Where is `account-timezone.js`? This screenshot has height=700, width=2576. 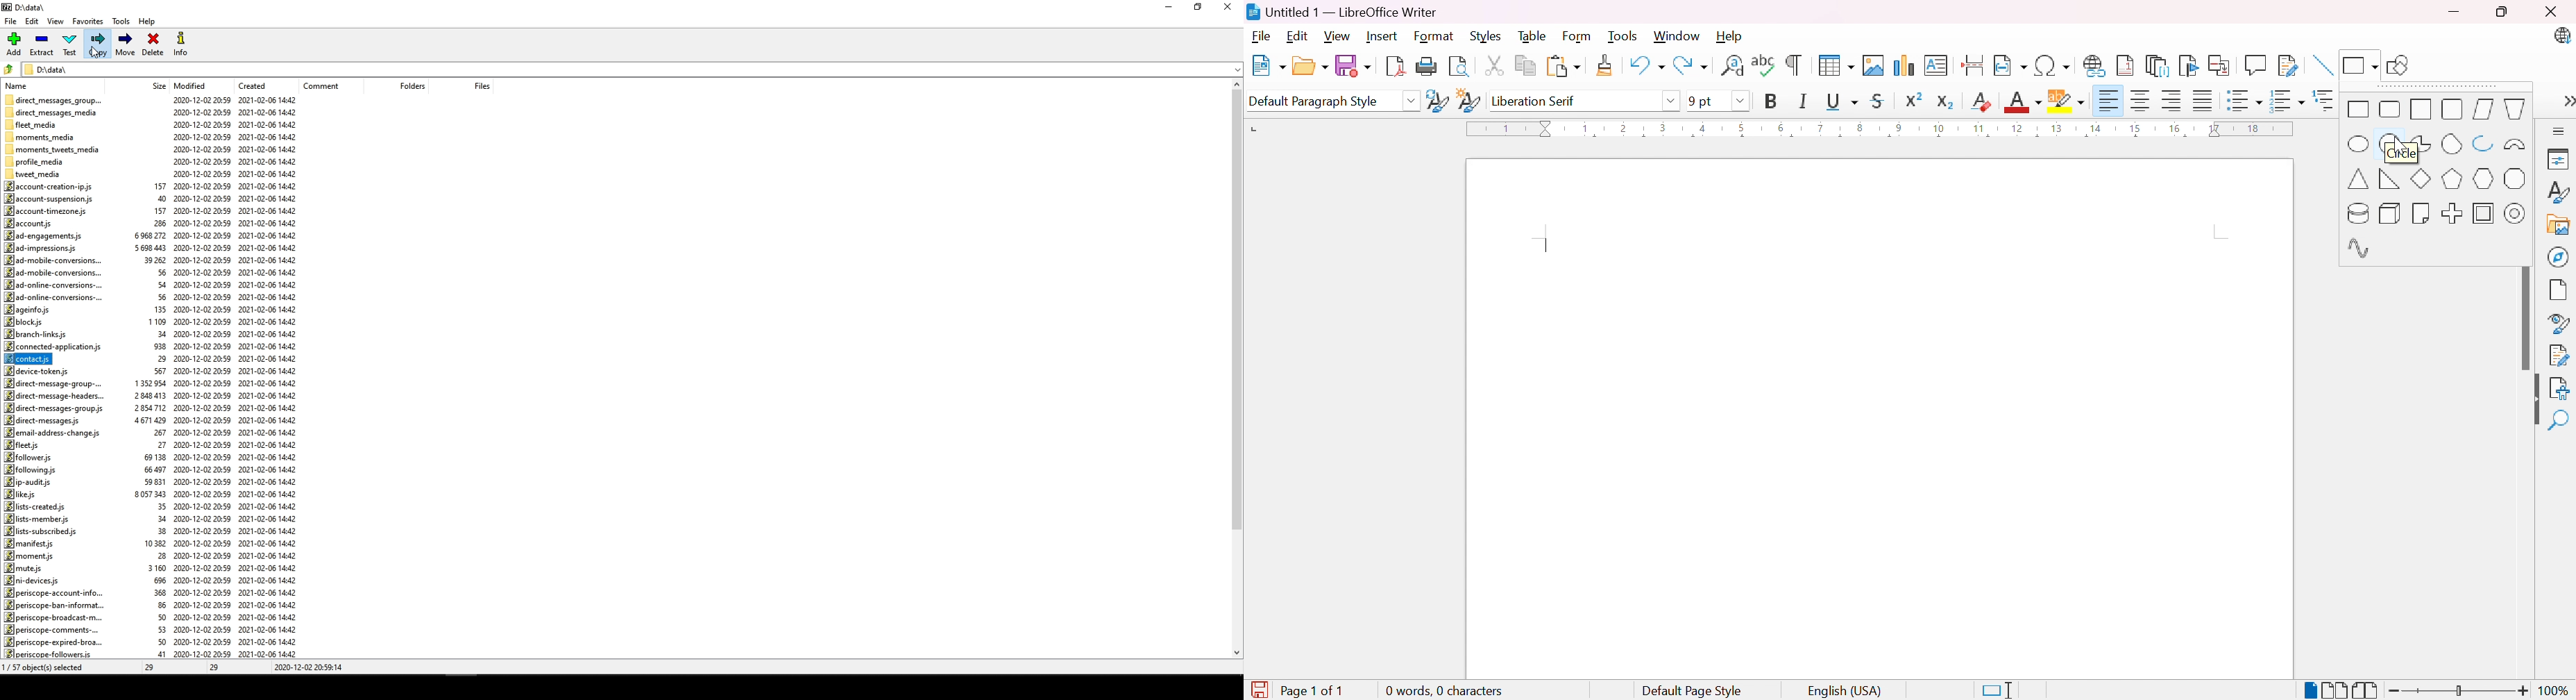 account-timezone.js is located at coordinates (46, 210).